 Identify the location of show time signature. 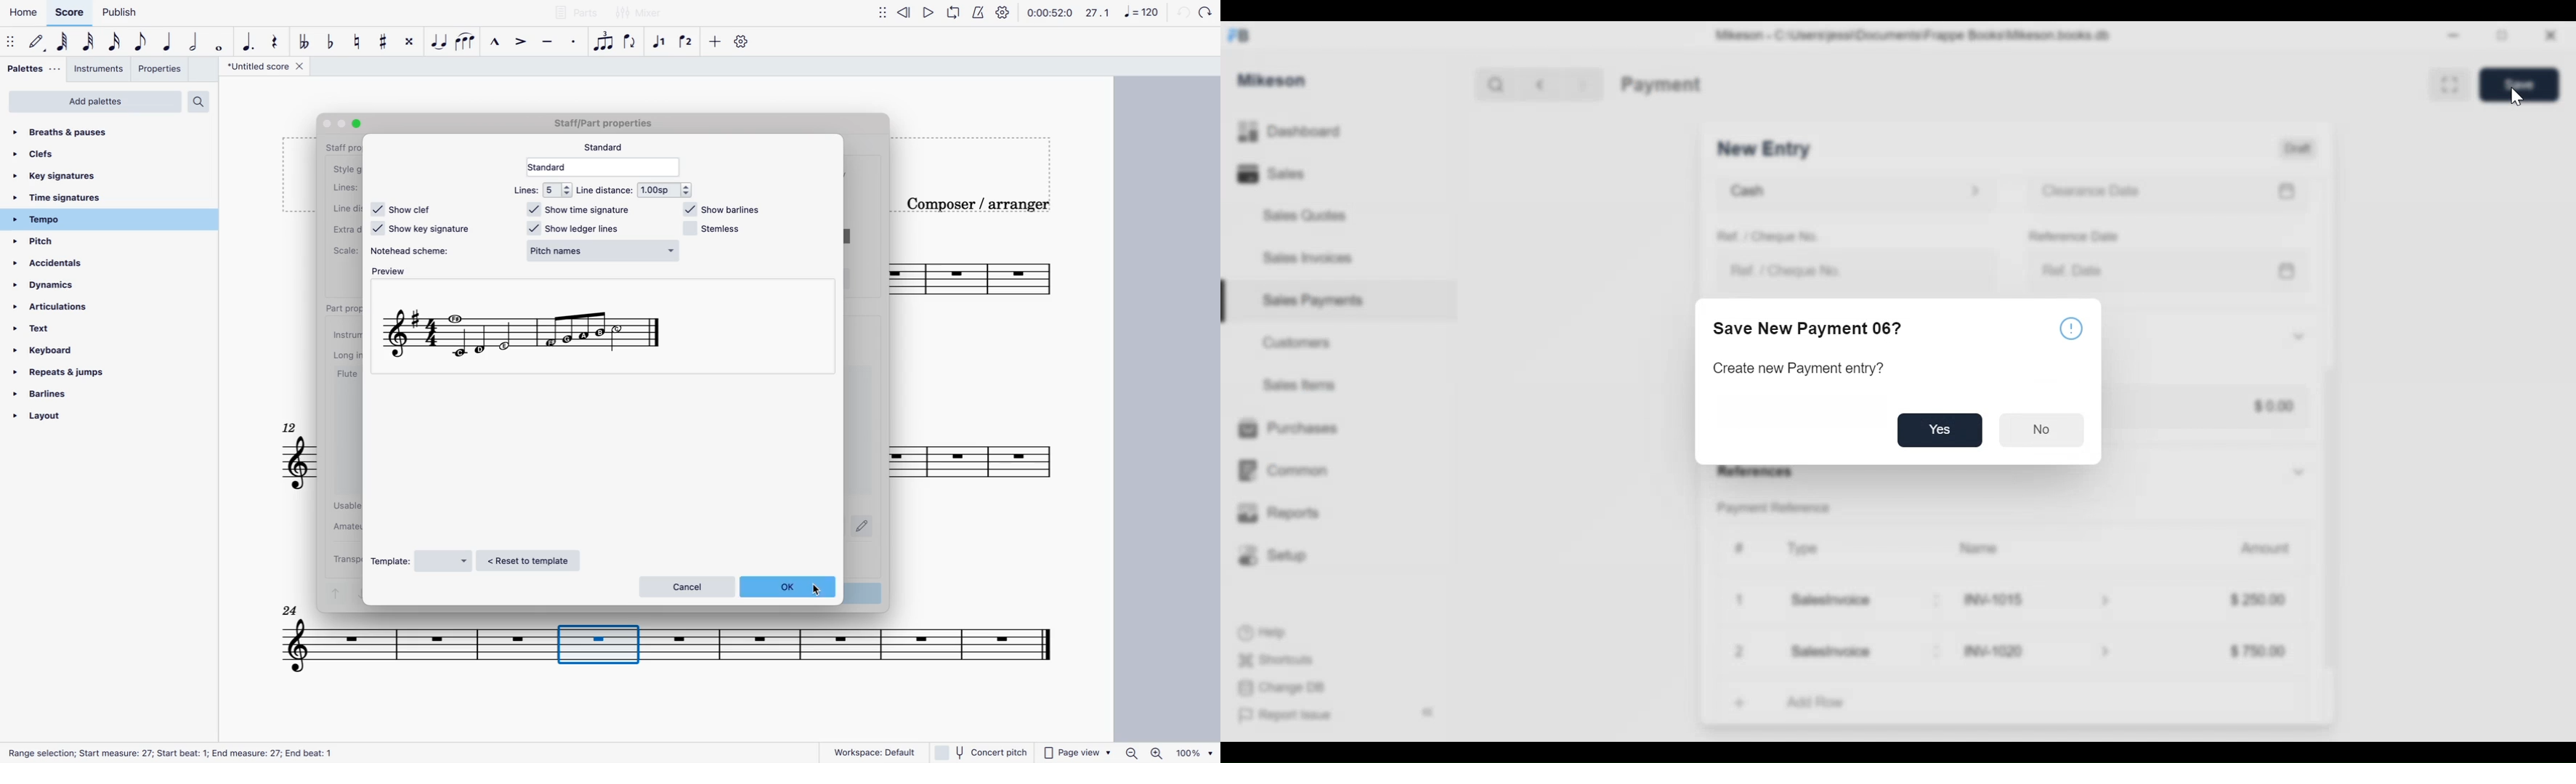
(583, 209).